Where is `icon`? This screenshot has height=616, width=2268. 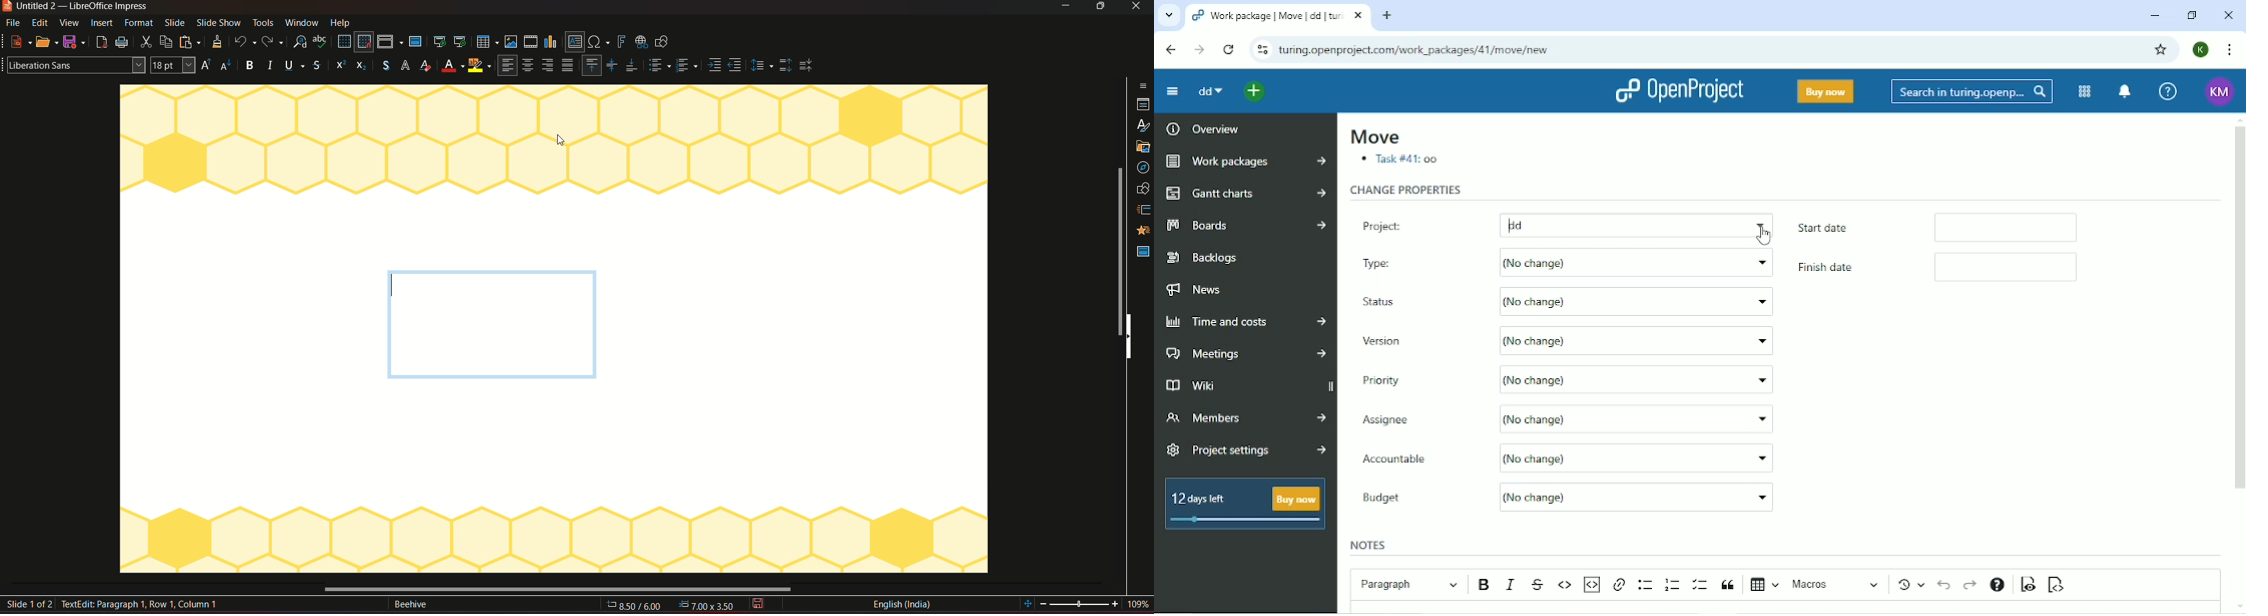
icon is located at coordinates (339, 66).